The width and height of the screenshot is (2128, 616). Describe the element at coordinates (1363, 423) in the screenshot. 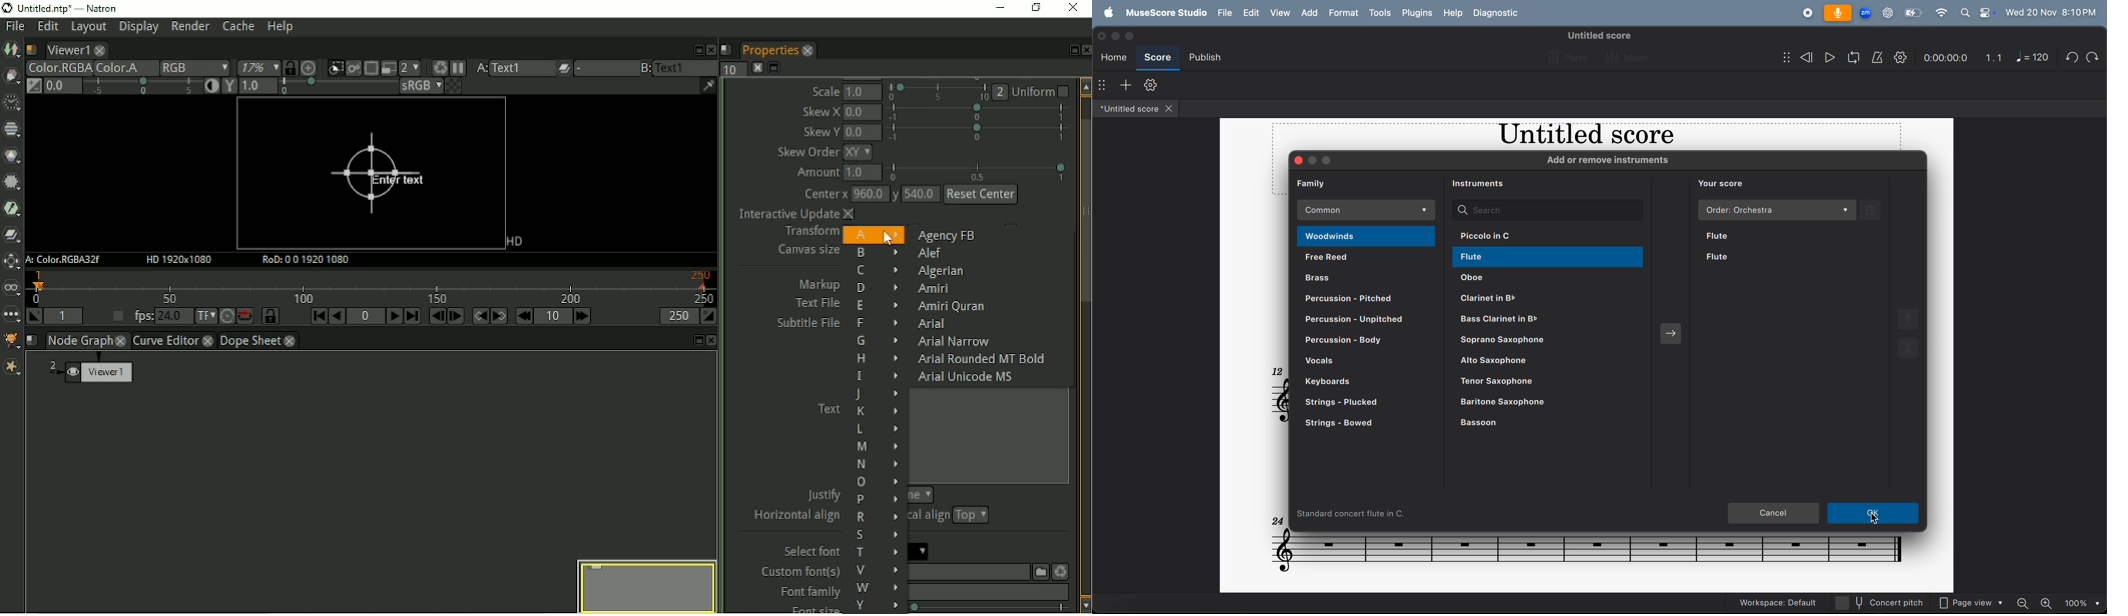

I see `strings bowed` at that location.